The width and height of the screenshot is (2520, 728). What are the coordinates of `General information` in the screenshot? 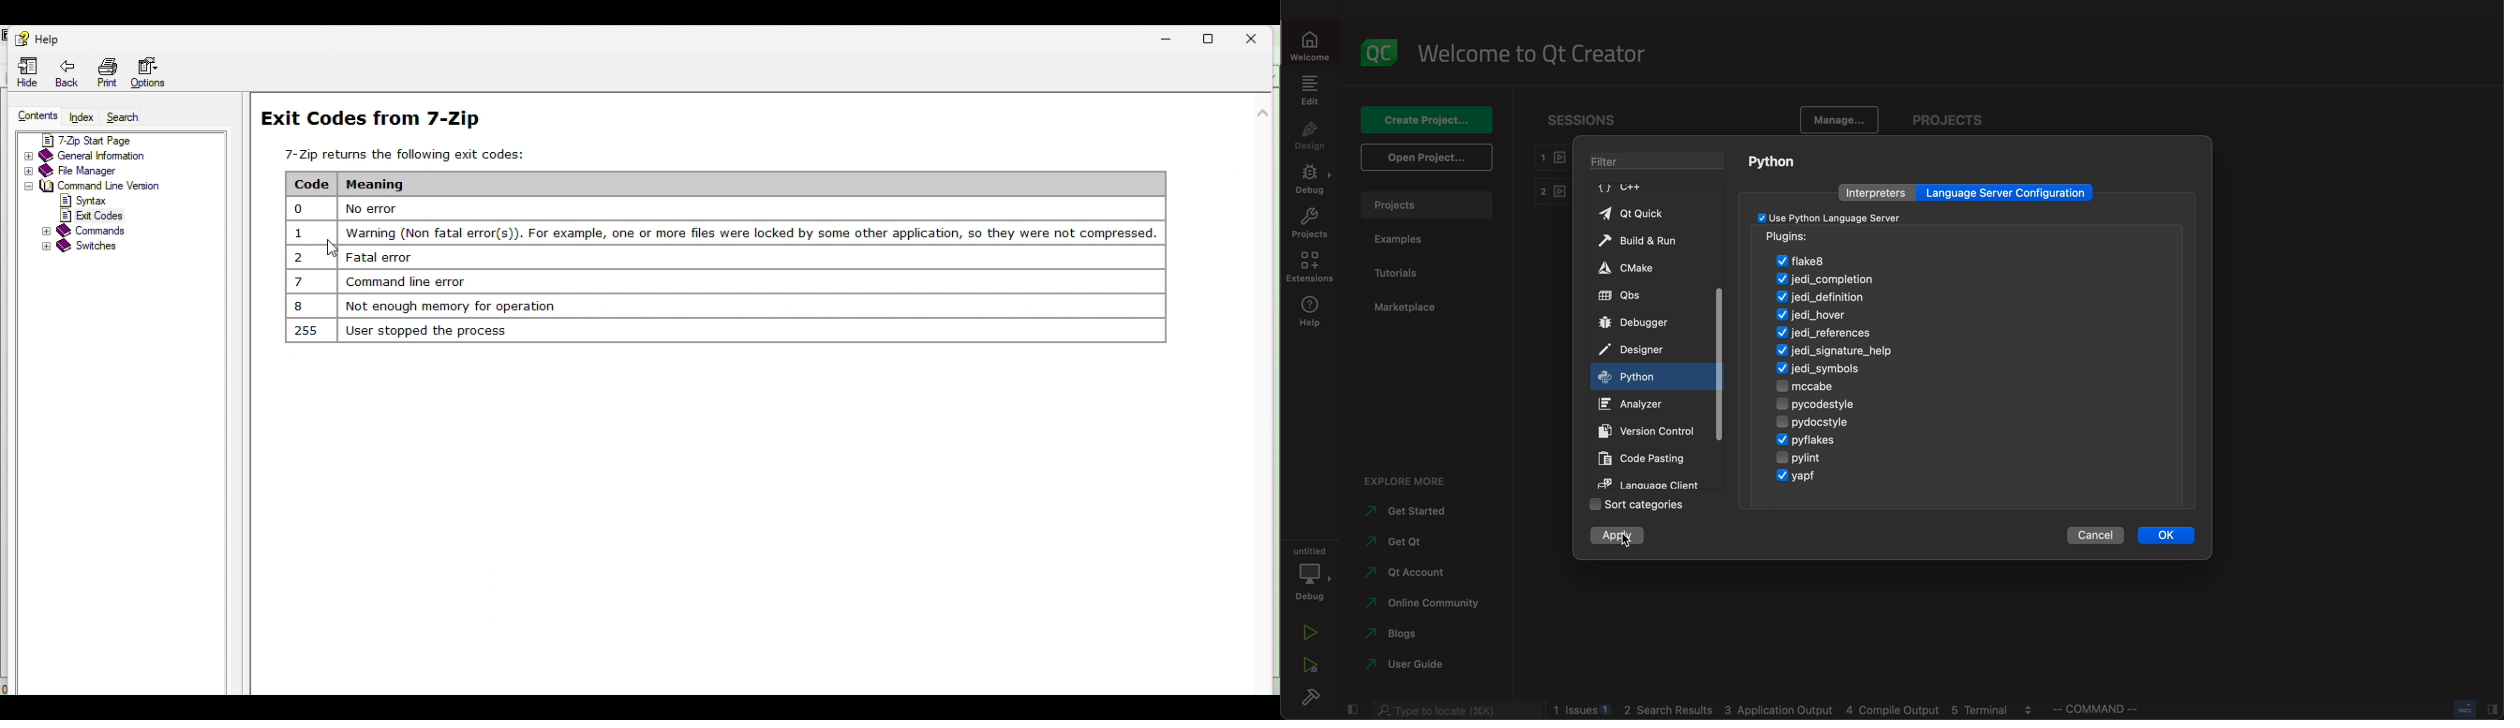 It's located at (104, 155).